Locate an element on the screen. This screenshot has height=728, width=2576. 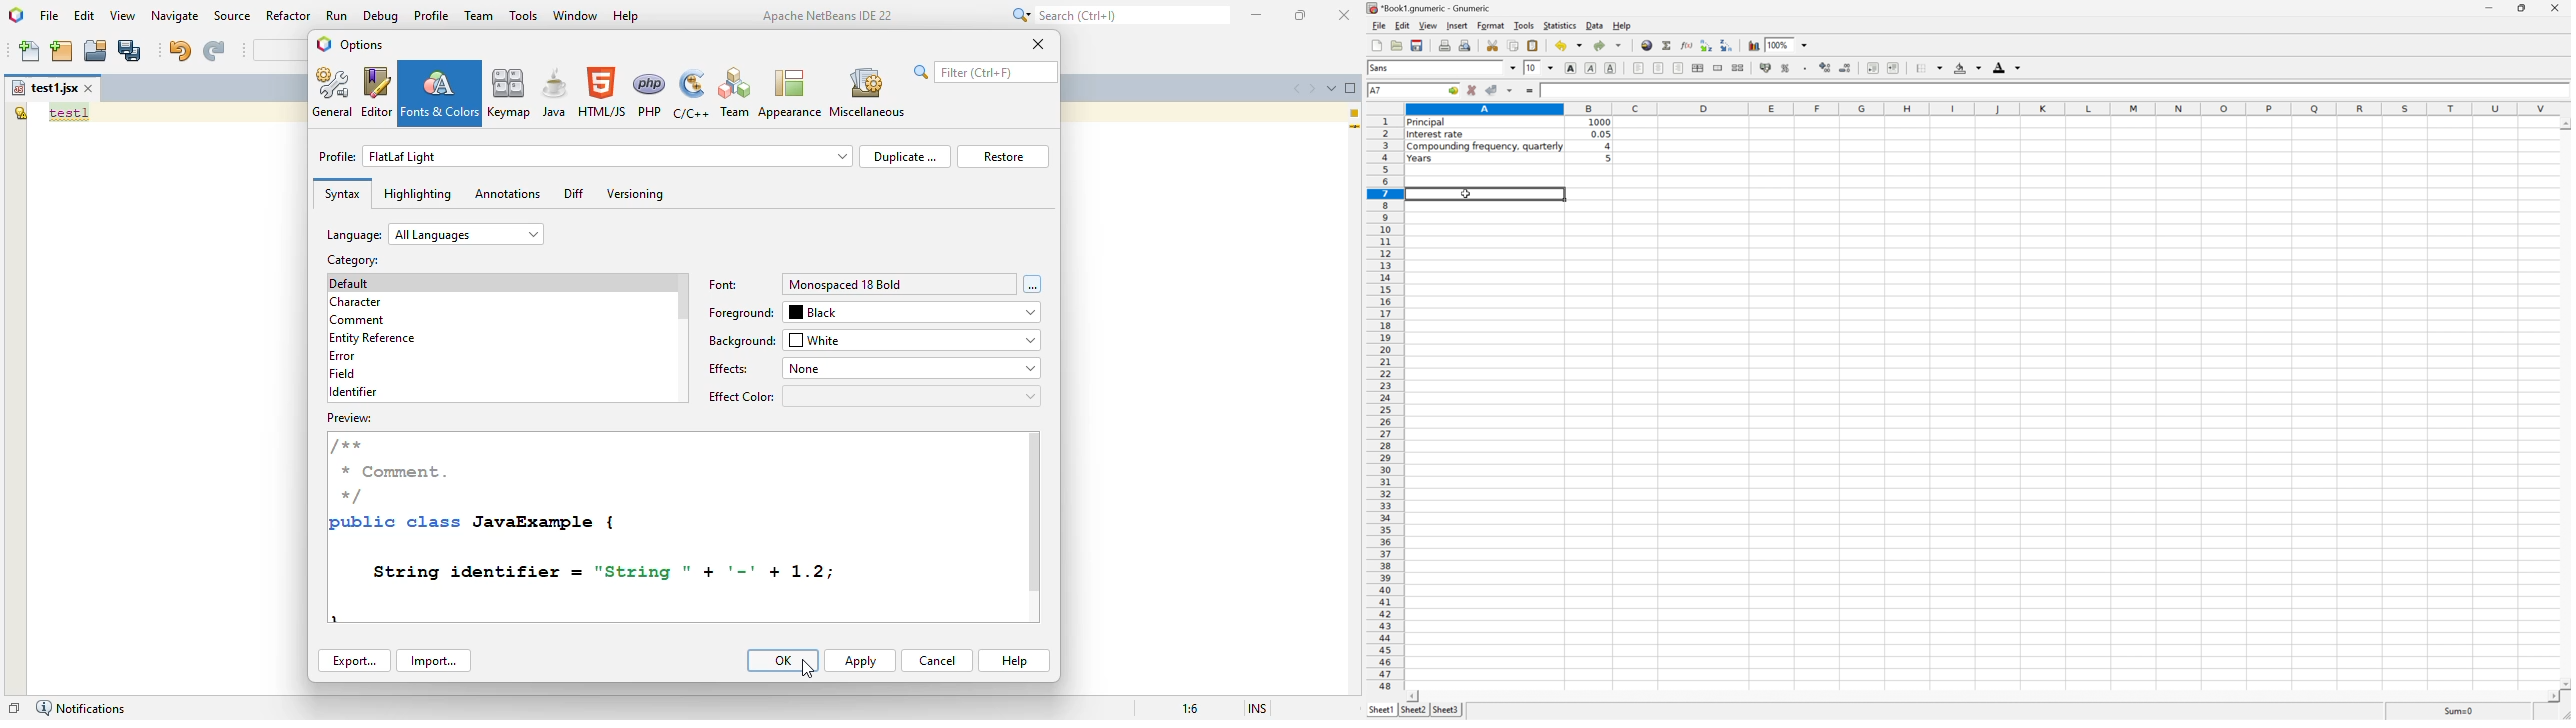
restore window group is located at coordinates (14, 708).